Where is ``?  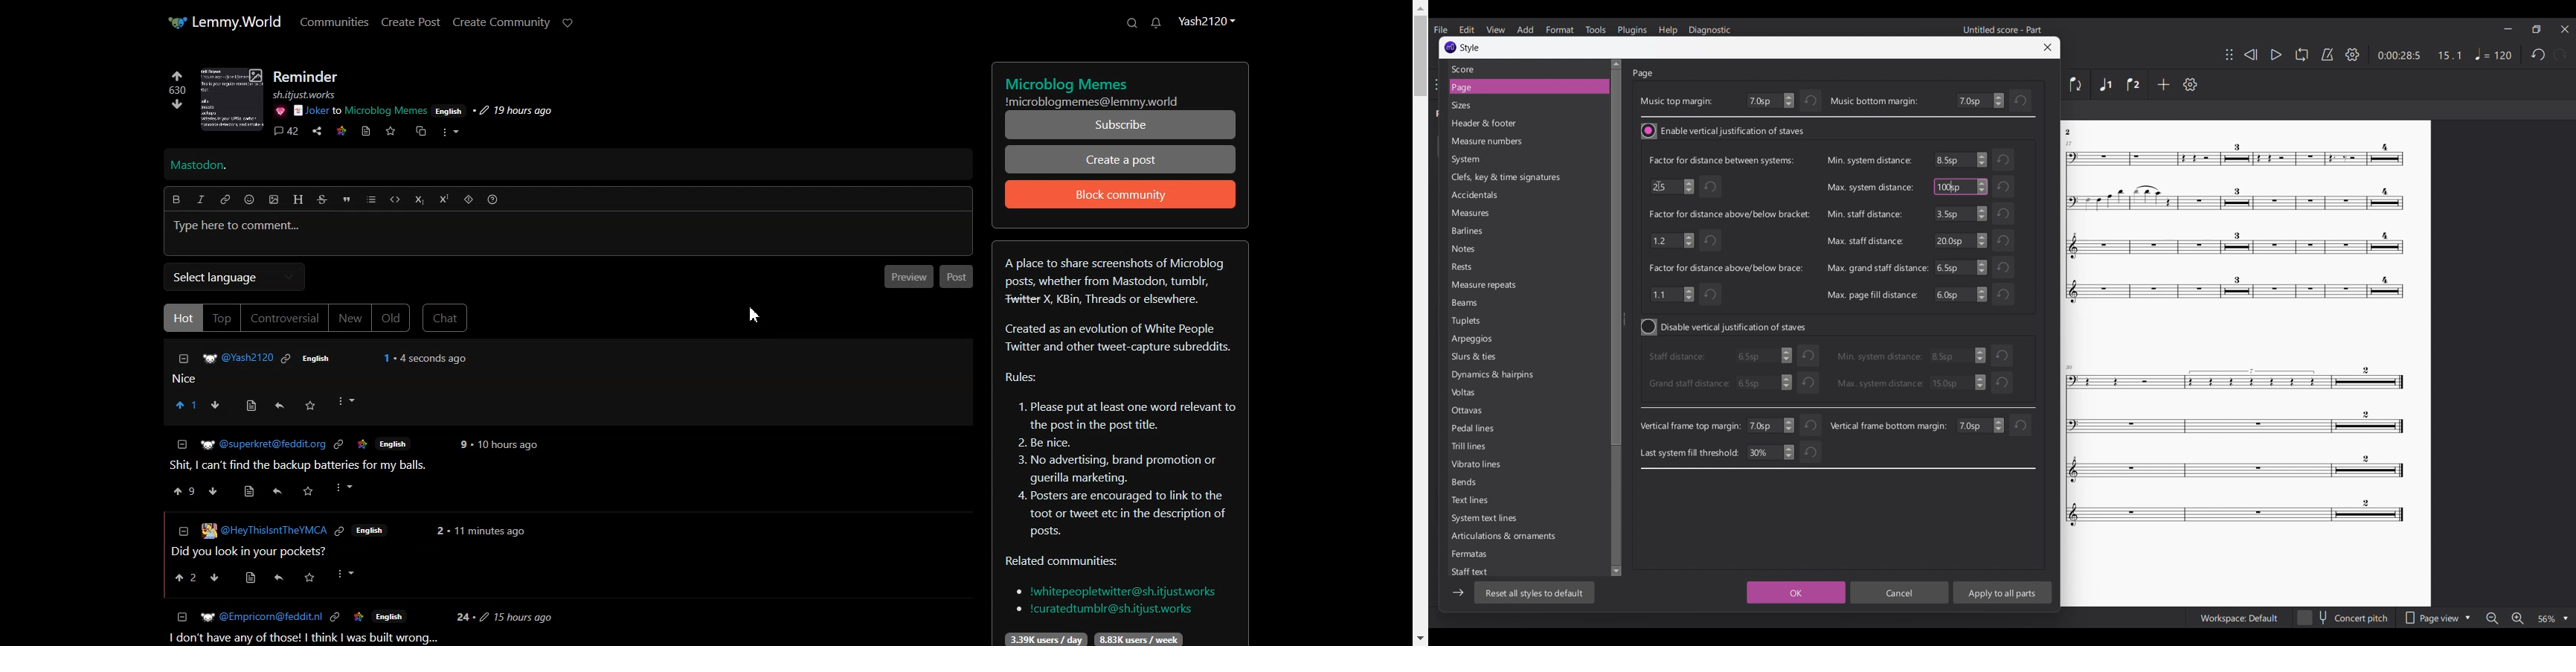  is located at coordinates (440, 530).